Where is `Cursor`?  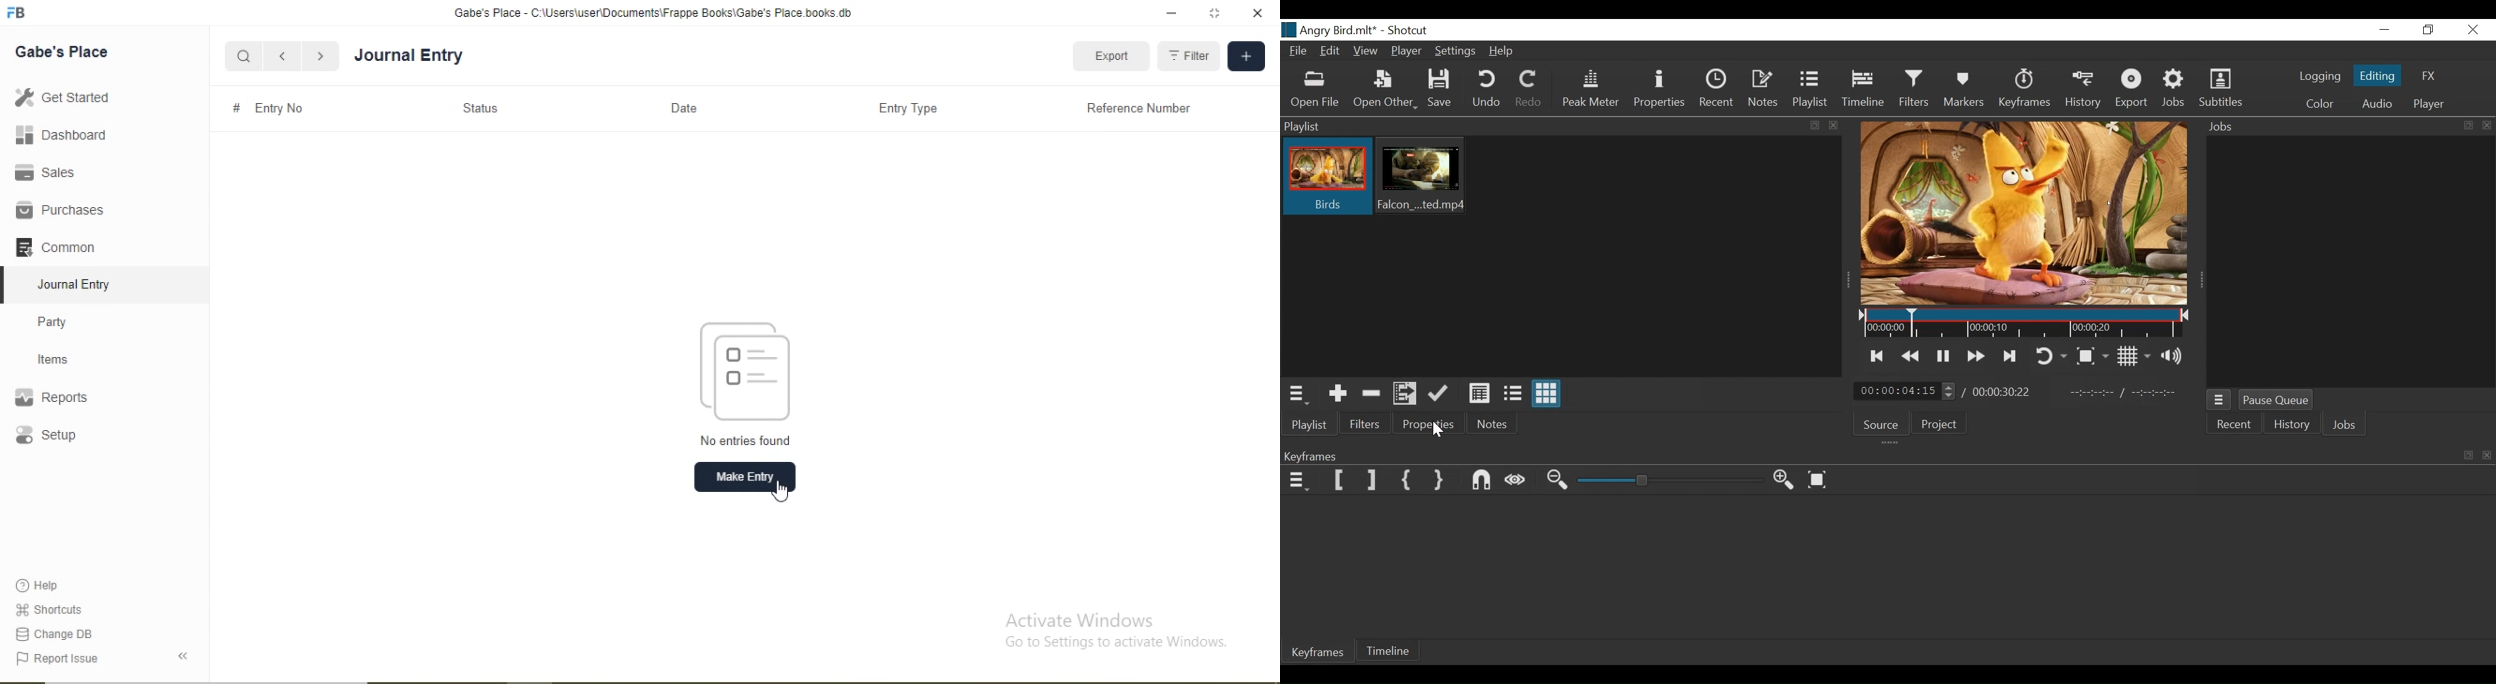
Cursor is located at coordinates (1438, 429).